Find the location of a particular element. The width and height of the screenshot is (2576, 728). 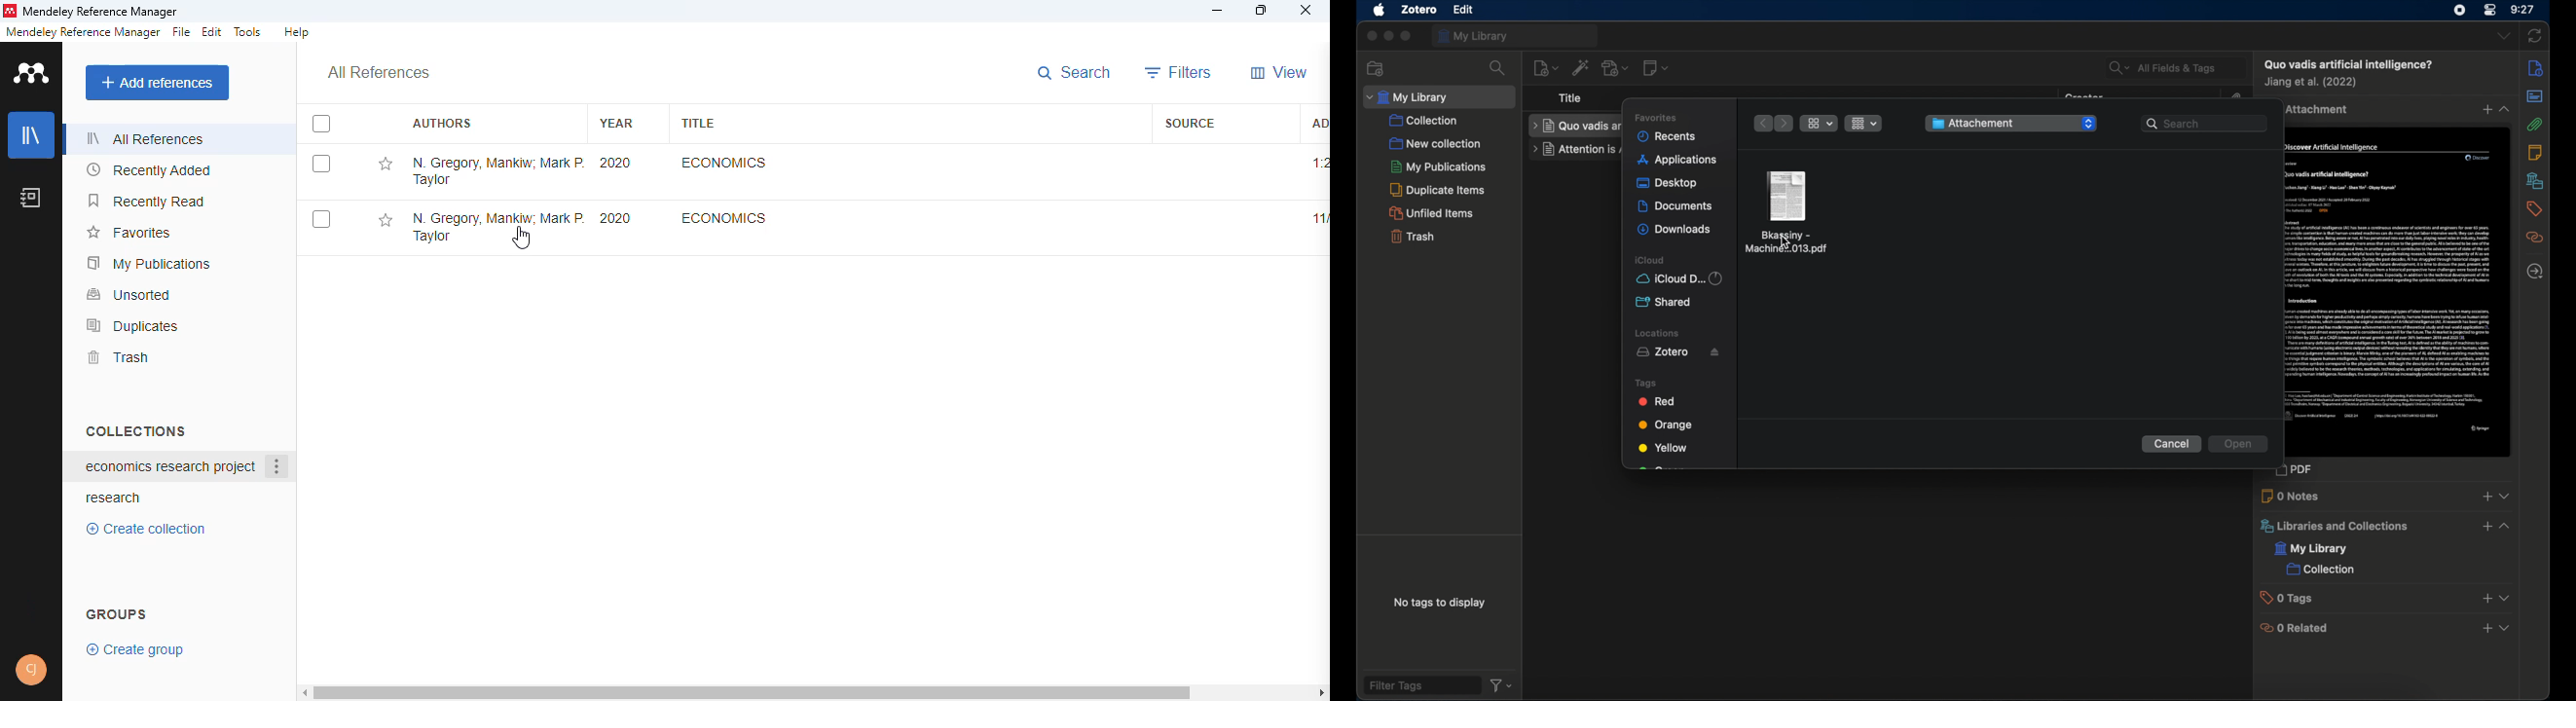

2020 is located at coordinates (616, 163).